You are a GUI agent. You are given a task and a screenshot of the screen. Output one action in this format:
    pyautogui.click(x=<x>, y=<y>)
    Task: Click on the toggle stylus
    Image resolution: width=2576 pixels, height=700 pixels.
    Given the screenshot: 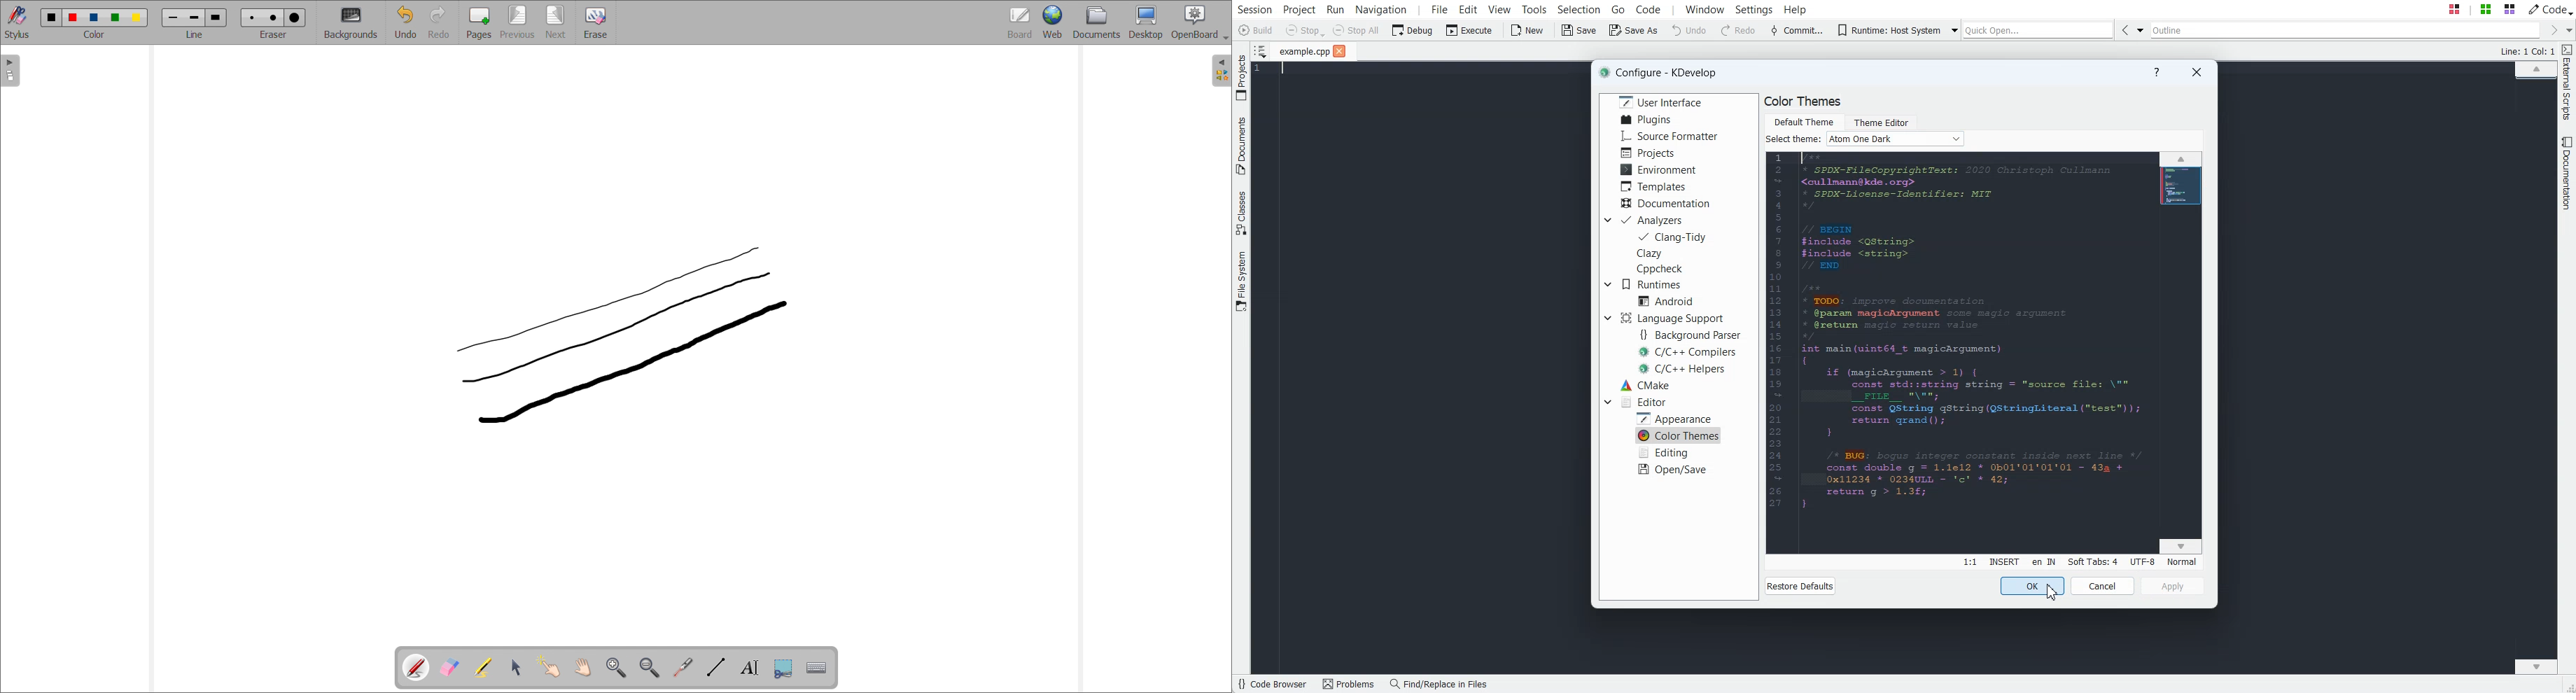 What is the action you would take?
    pyautogui.click(x=17, y=22)
    